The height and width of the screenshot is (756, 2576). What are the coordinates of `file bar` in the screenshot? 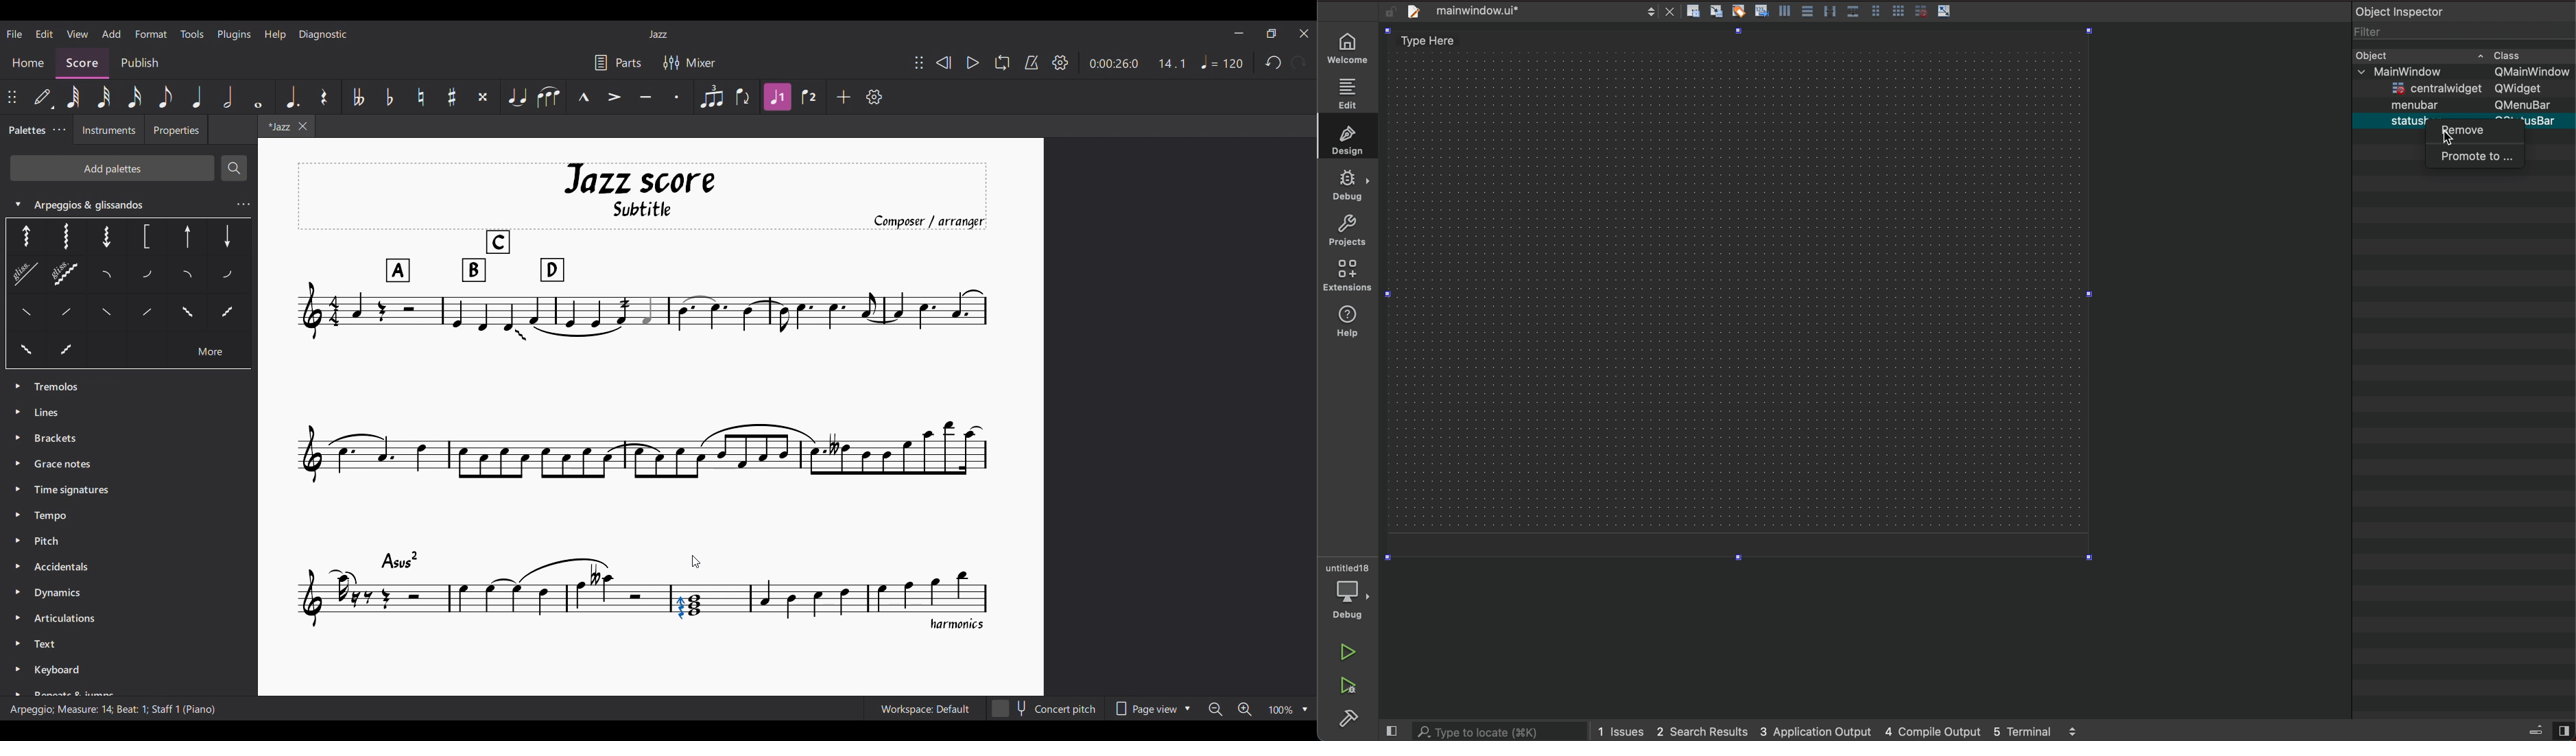 It's located at (1487, 12).